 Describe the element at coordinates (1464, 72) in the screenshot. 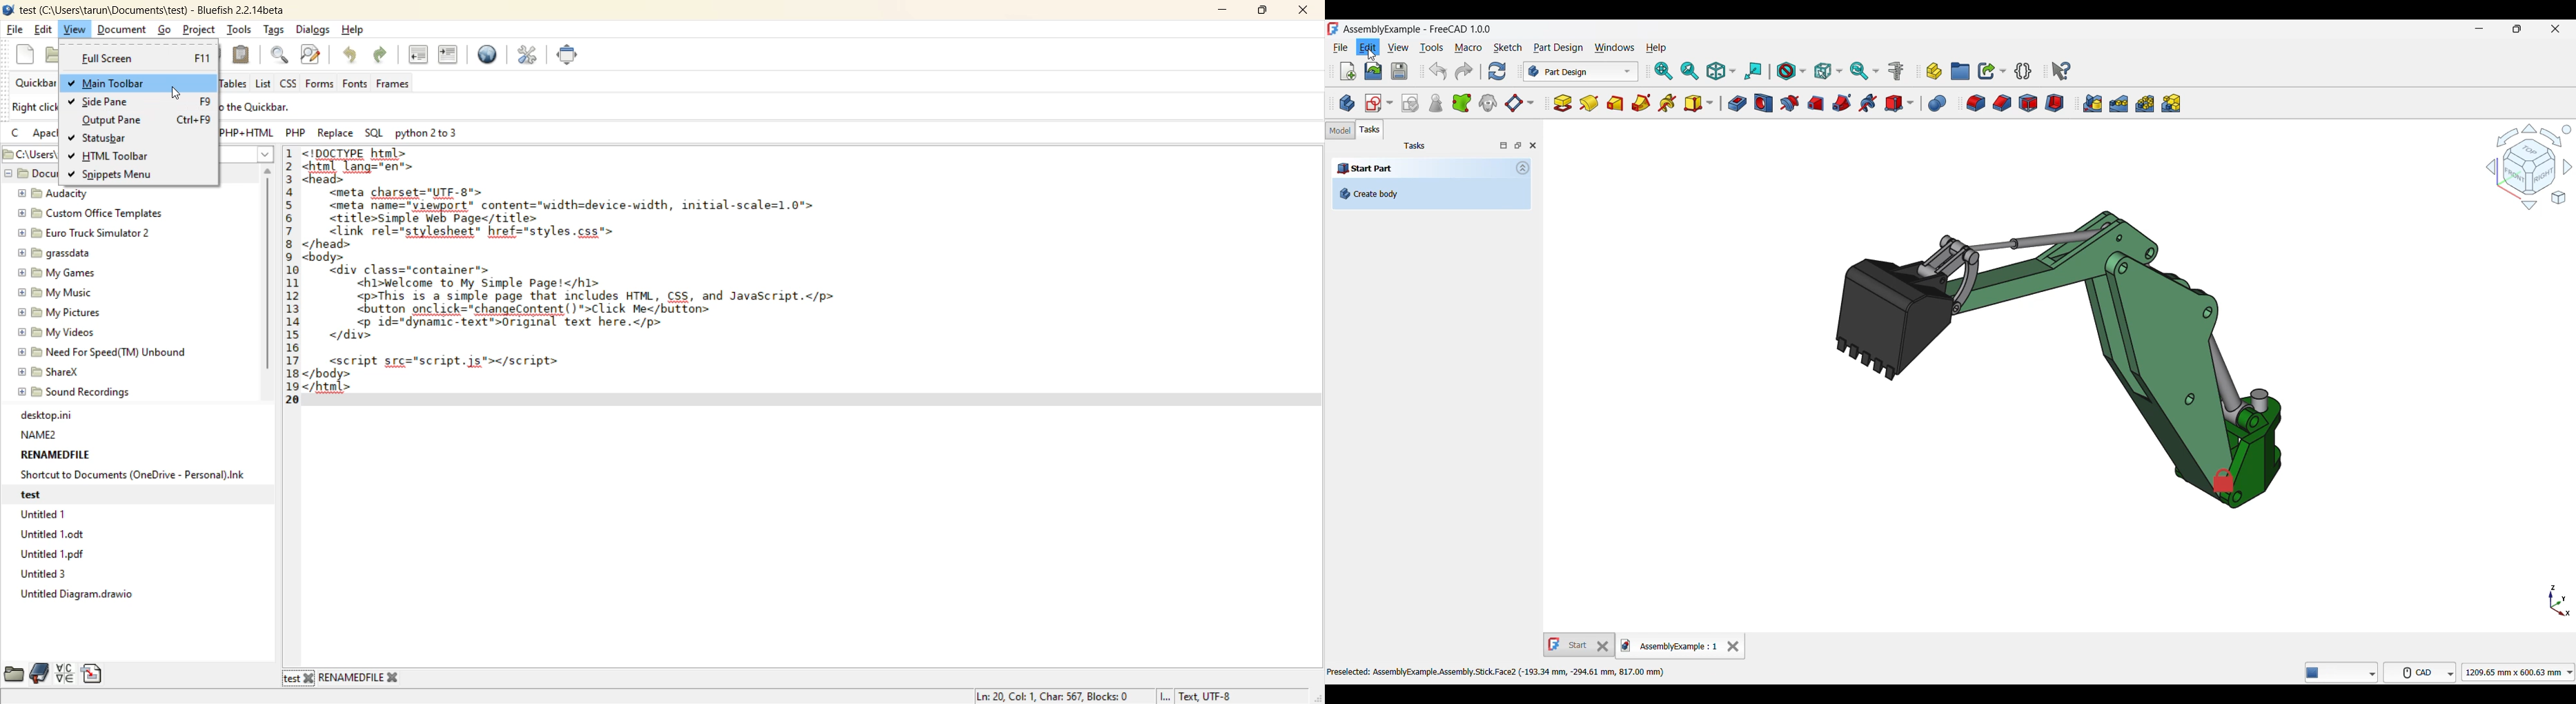

I see `Redo` at that location.